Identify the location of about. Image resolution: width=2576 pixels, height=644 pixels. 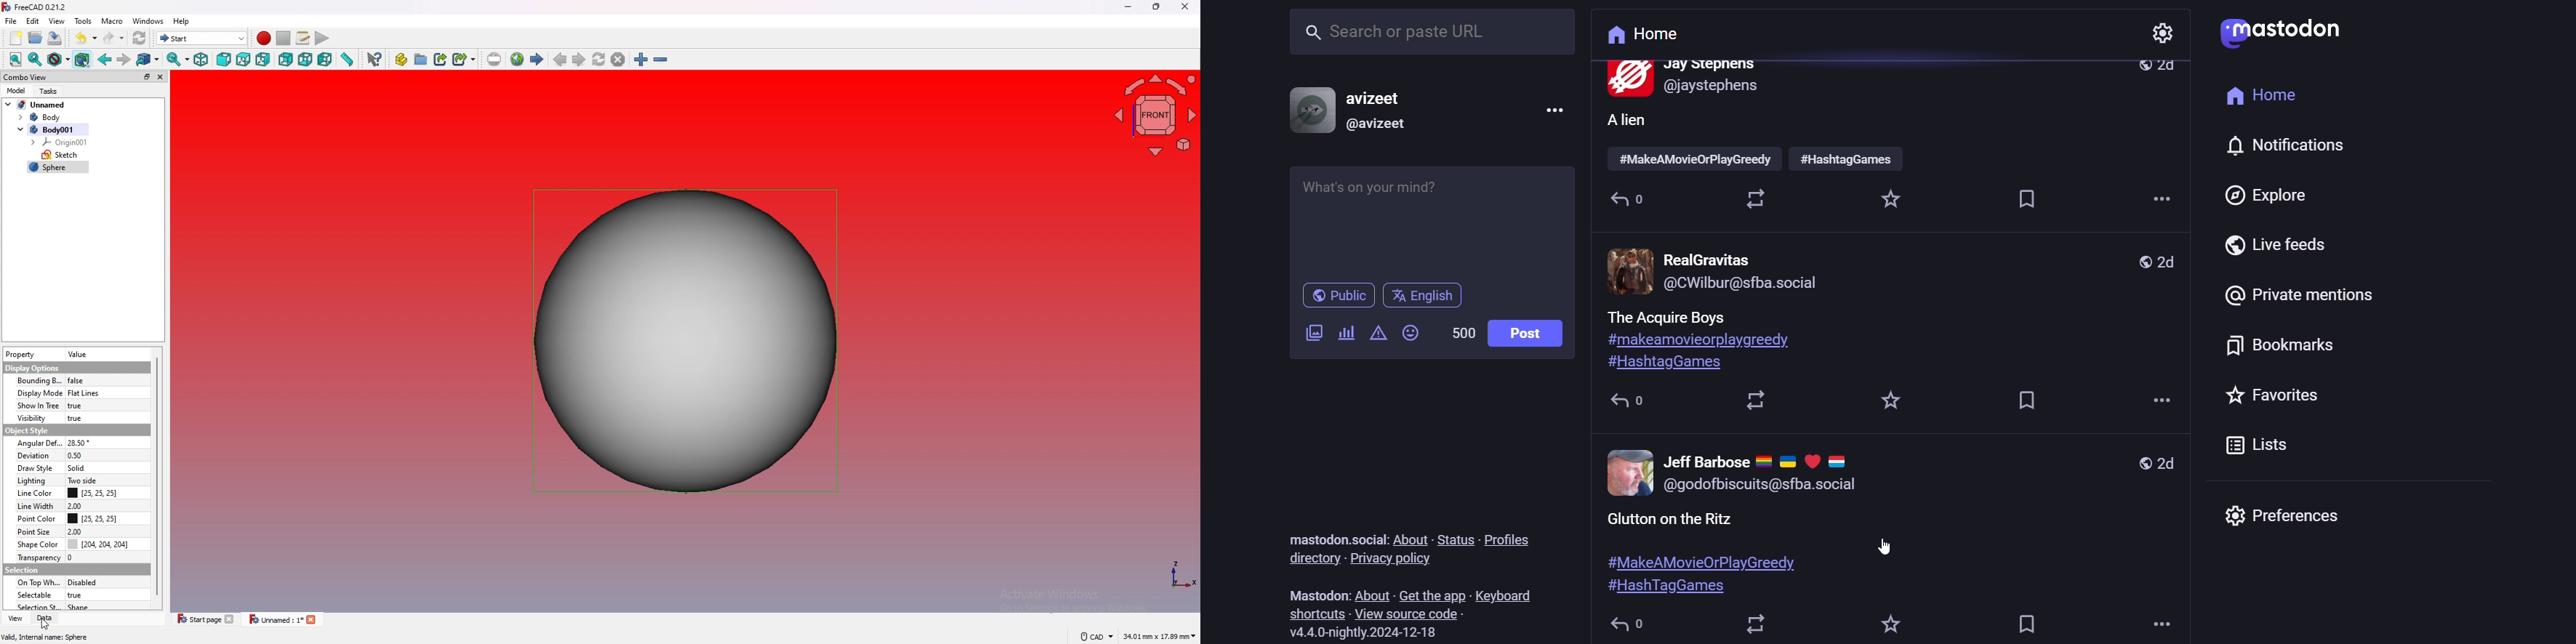
(1408, 536).